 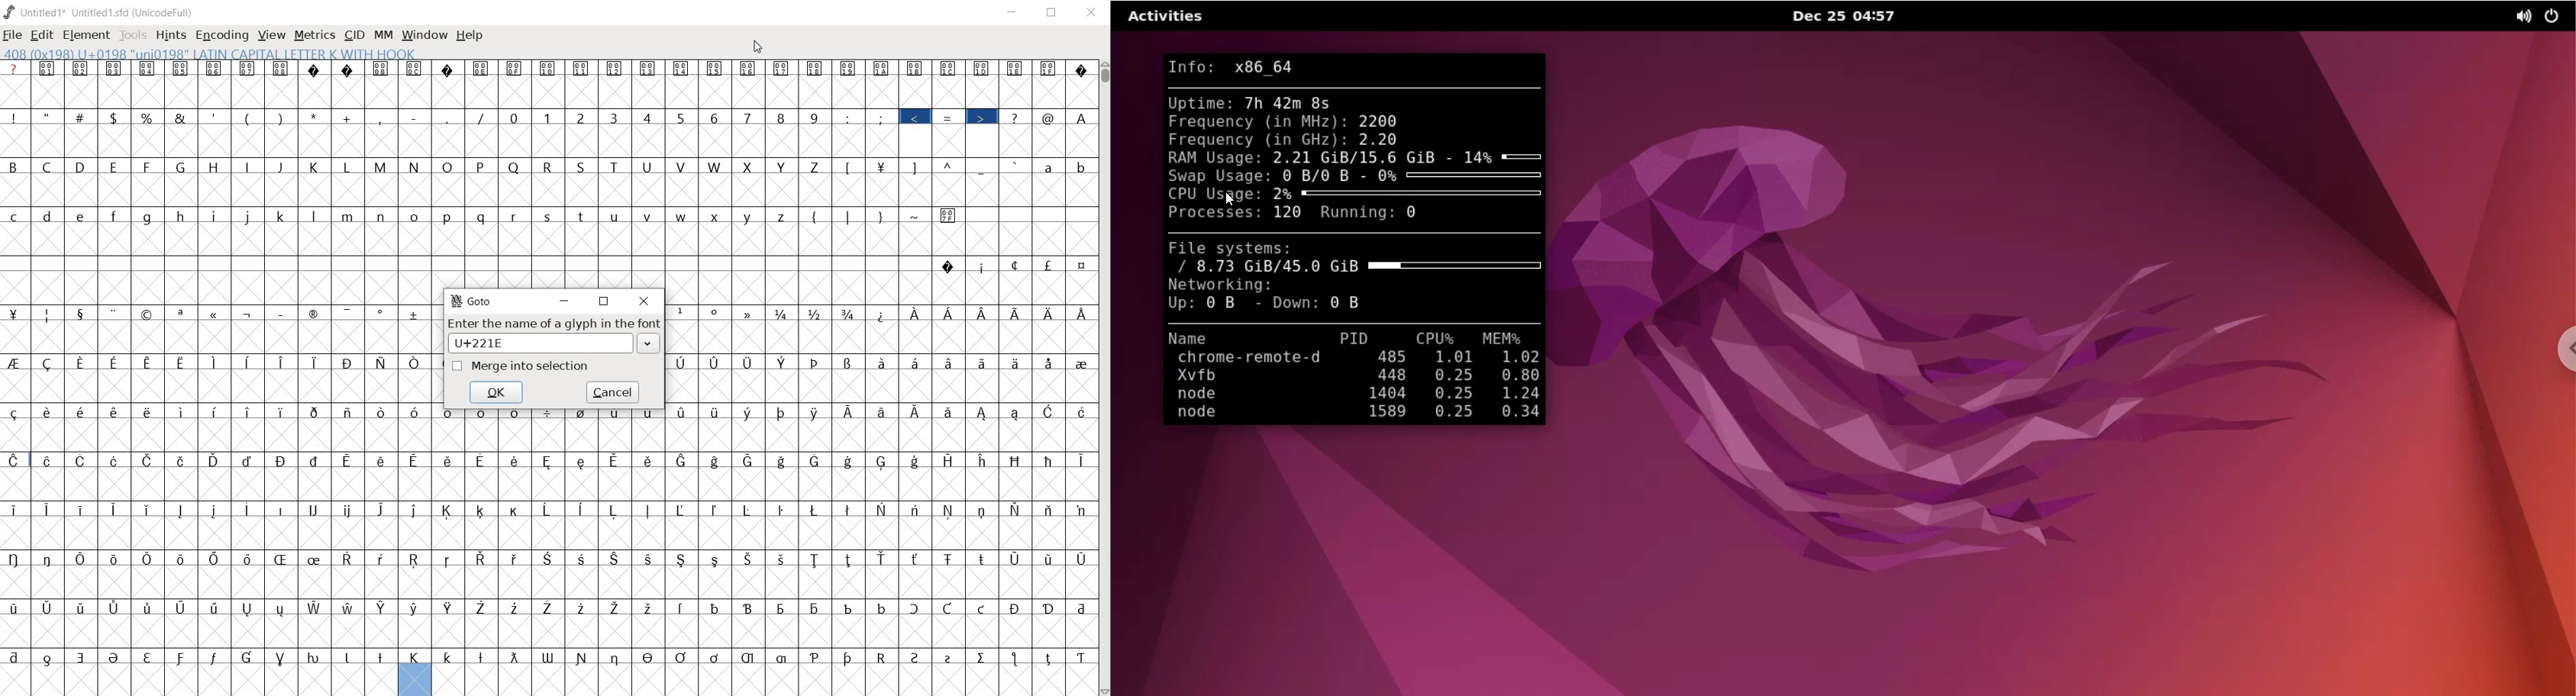 I want to click on edited glyph, so click(x=415, y=680).